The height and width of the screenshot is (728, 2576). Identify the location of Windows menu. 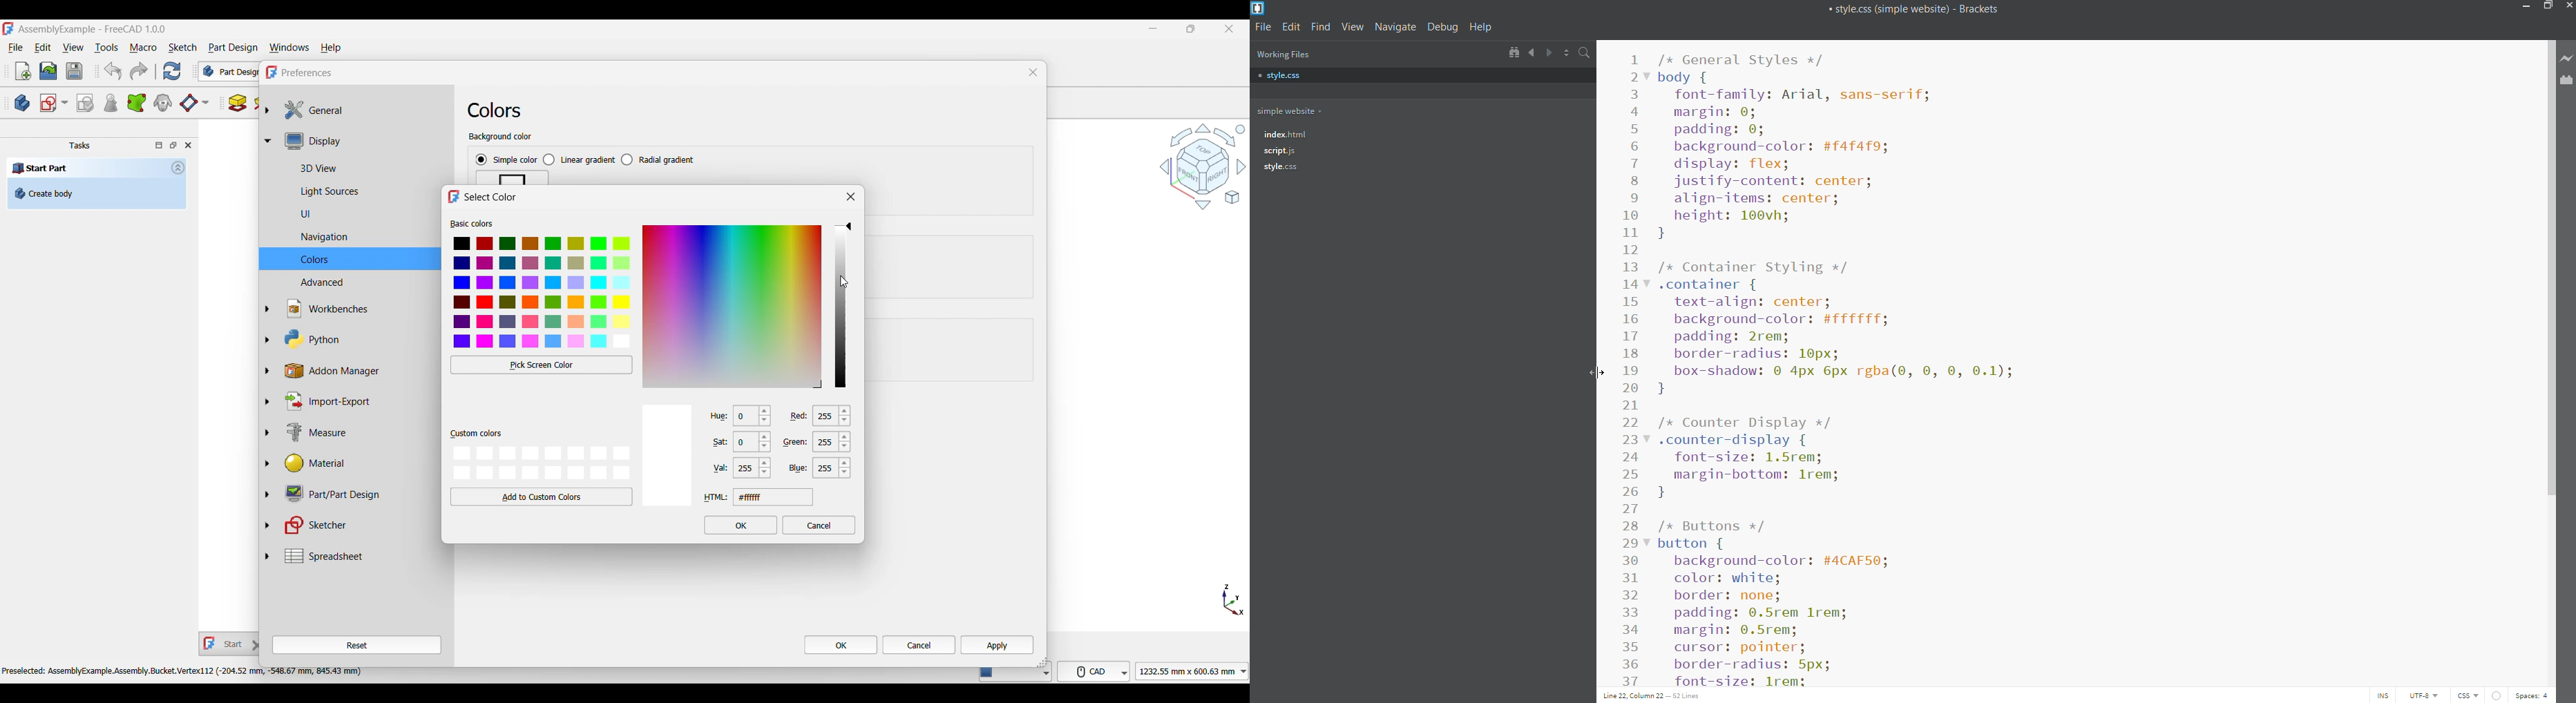
(290, 48).